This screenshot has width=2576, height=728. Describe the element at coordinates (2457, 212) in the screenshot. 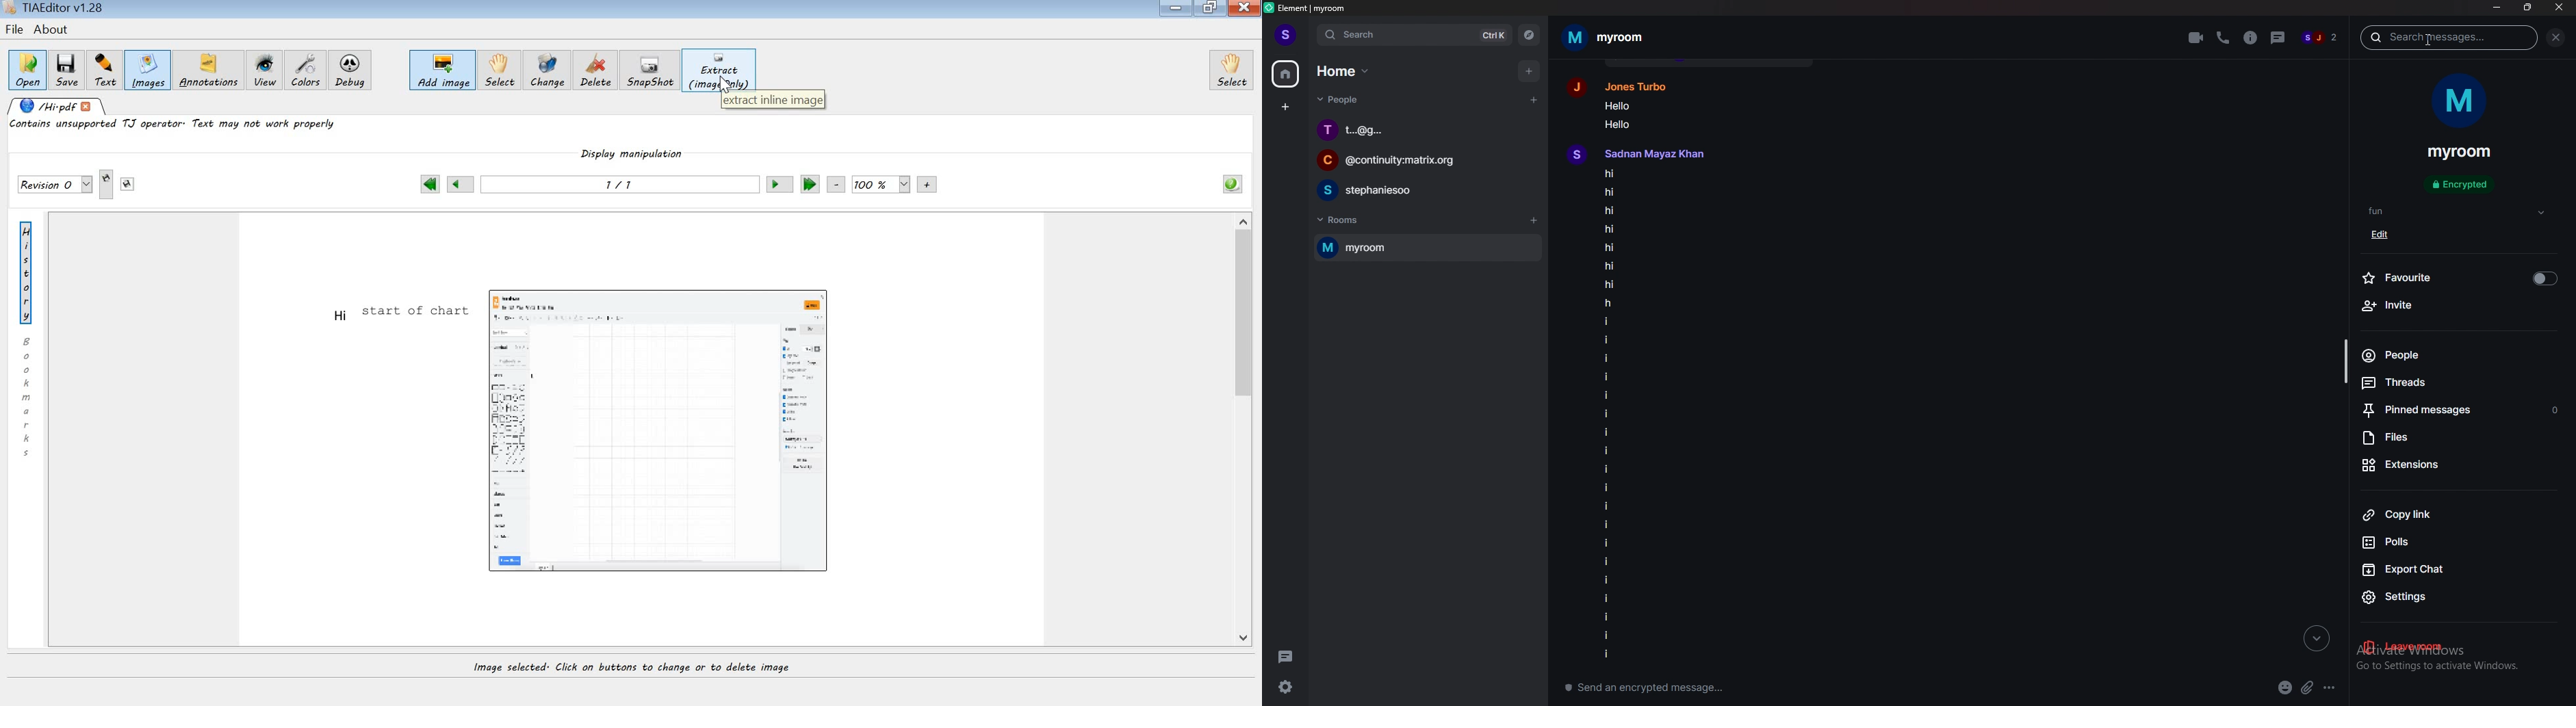

I see `tags` at that location.